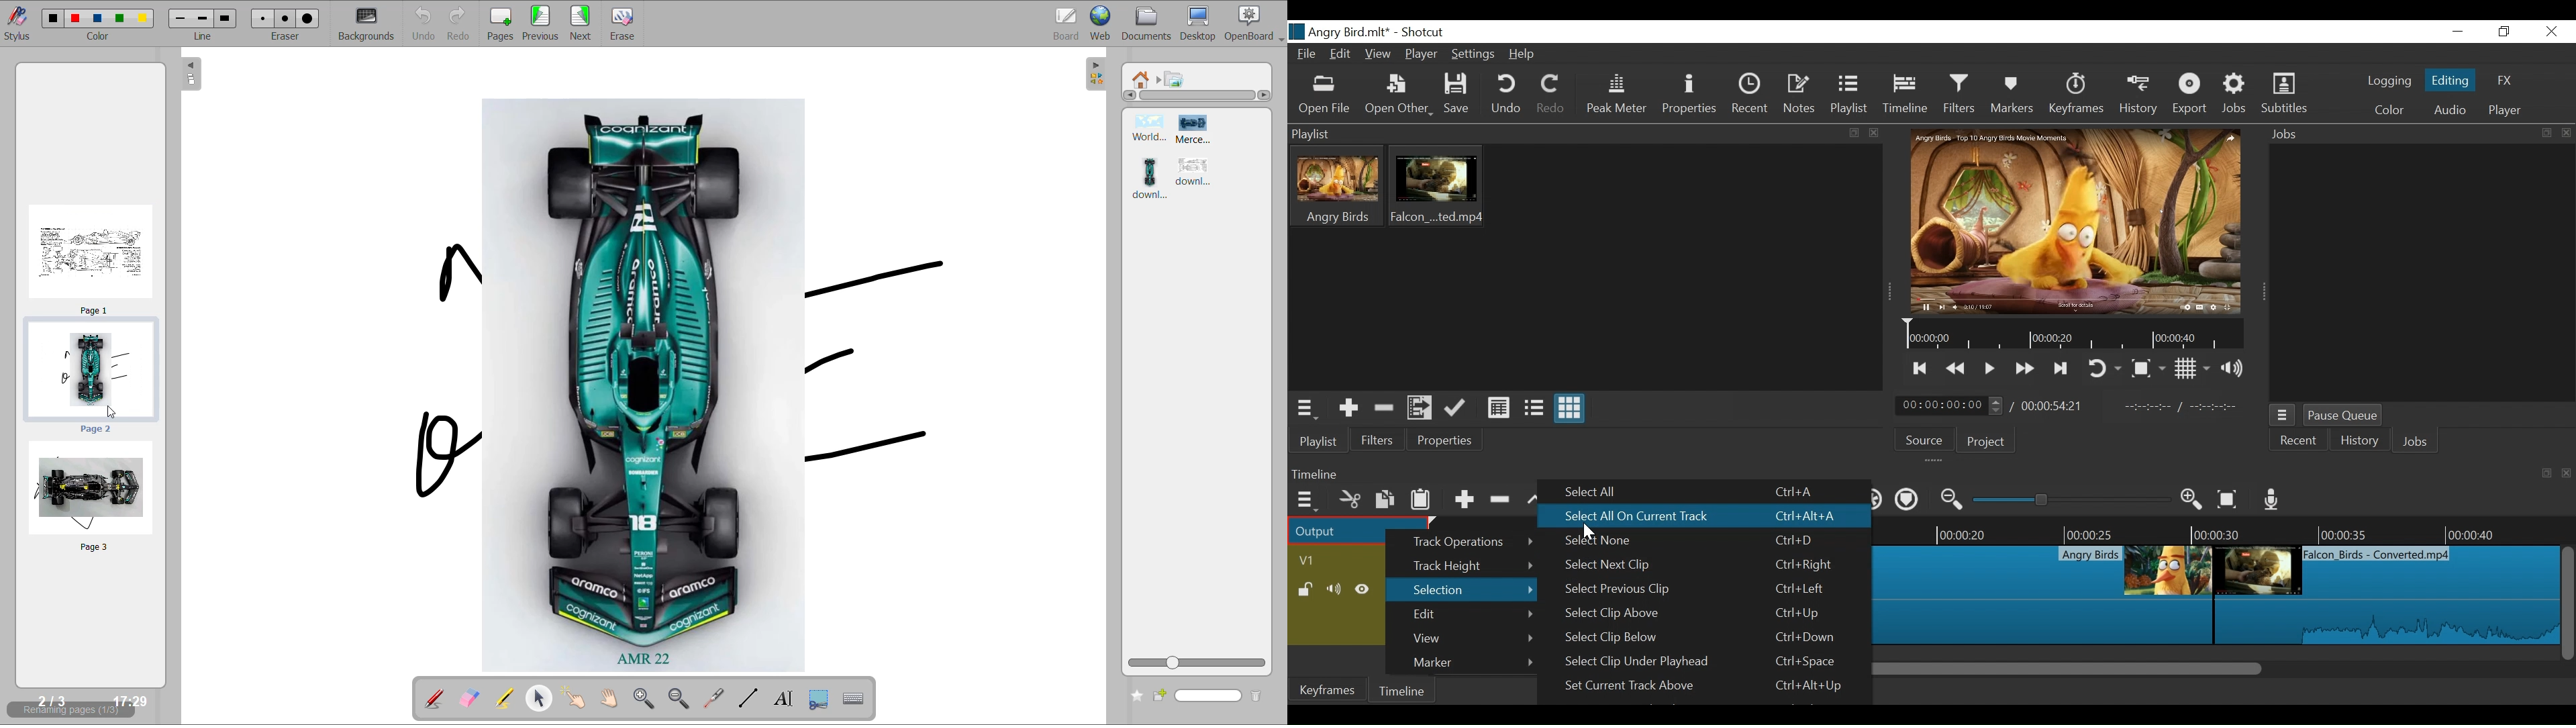 The height and width of the screenshot is (728, 2576). What do you see at coordinates (1507, 95) in the screenshot?
I see `Undo` at bounding box center [1507, 95].